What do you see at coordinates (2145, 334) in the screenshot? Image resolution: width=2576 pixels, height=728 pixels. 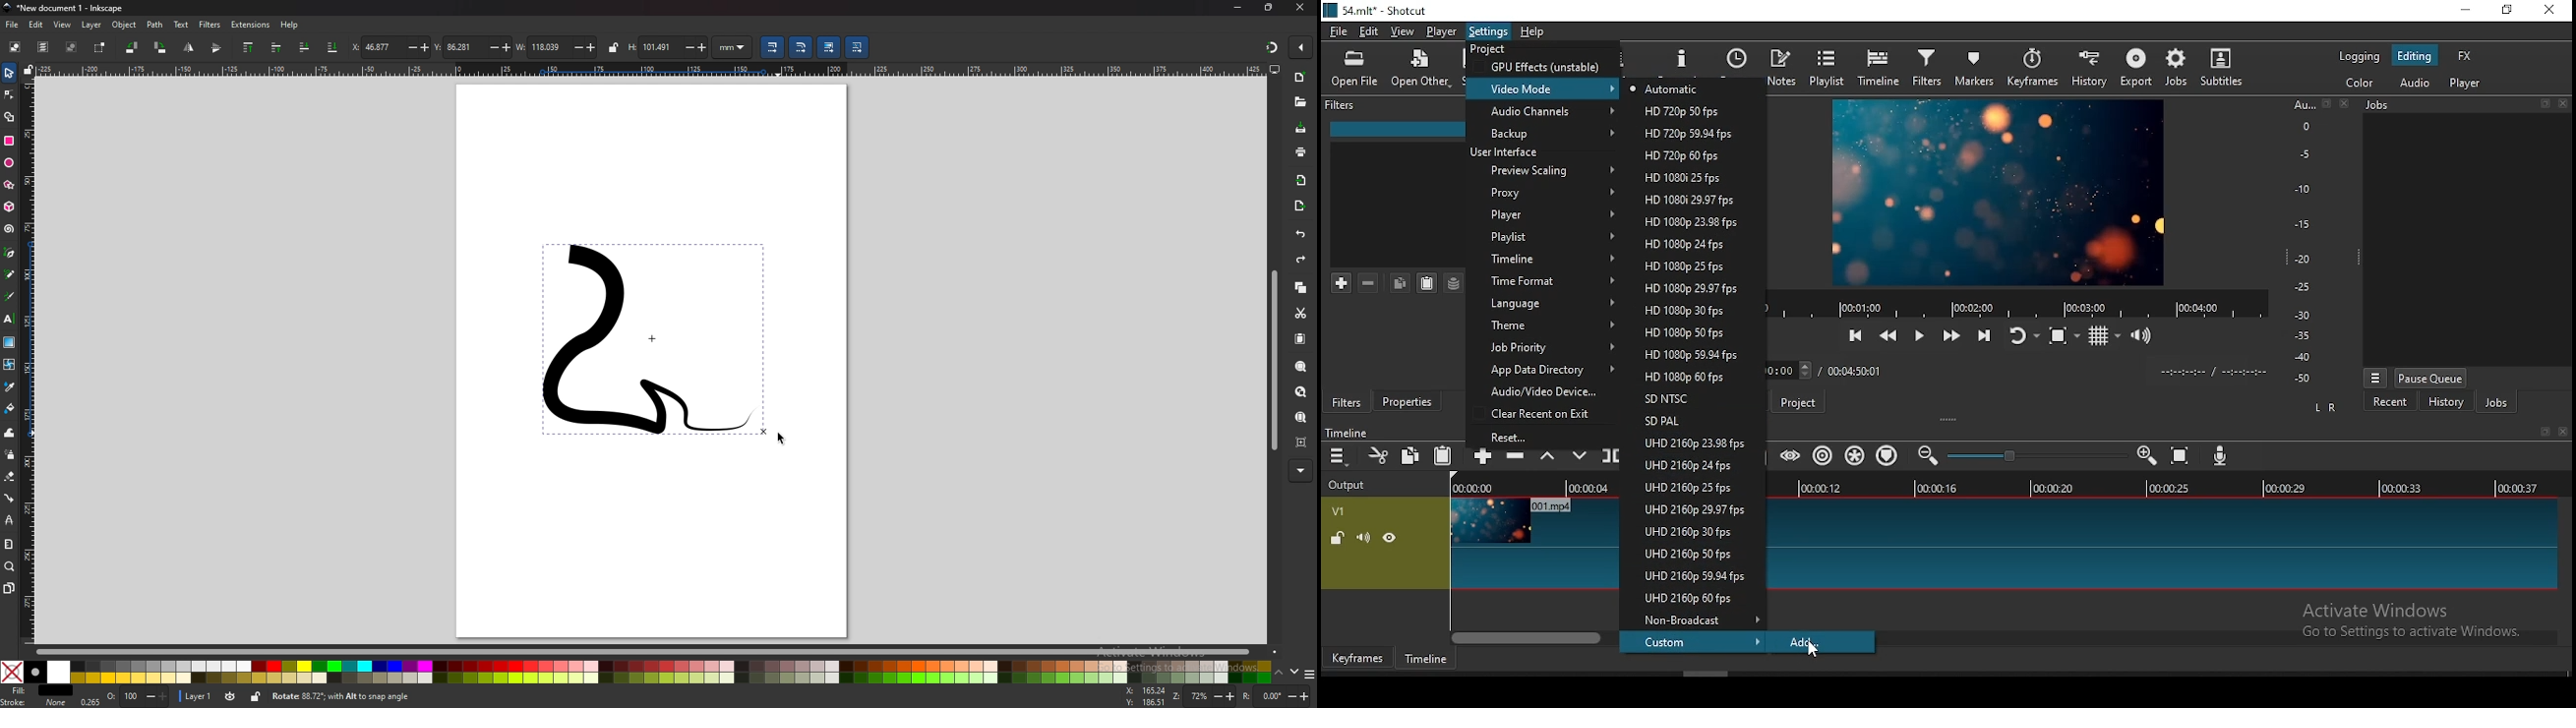 I see `volume control` at bounding box center [2145, 334].